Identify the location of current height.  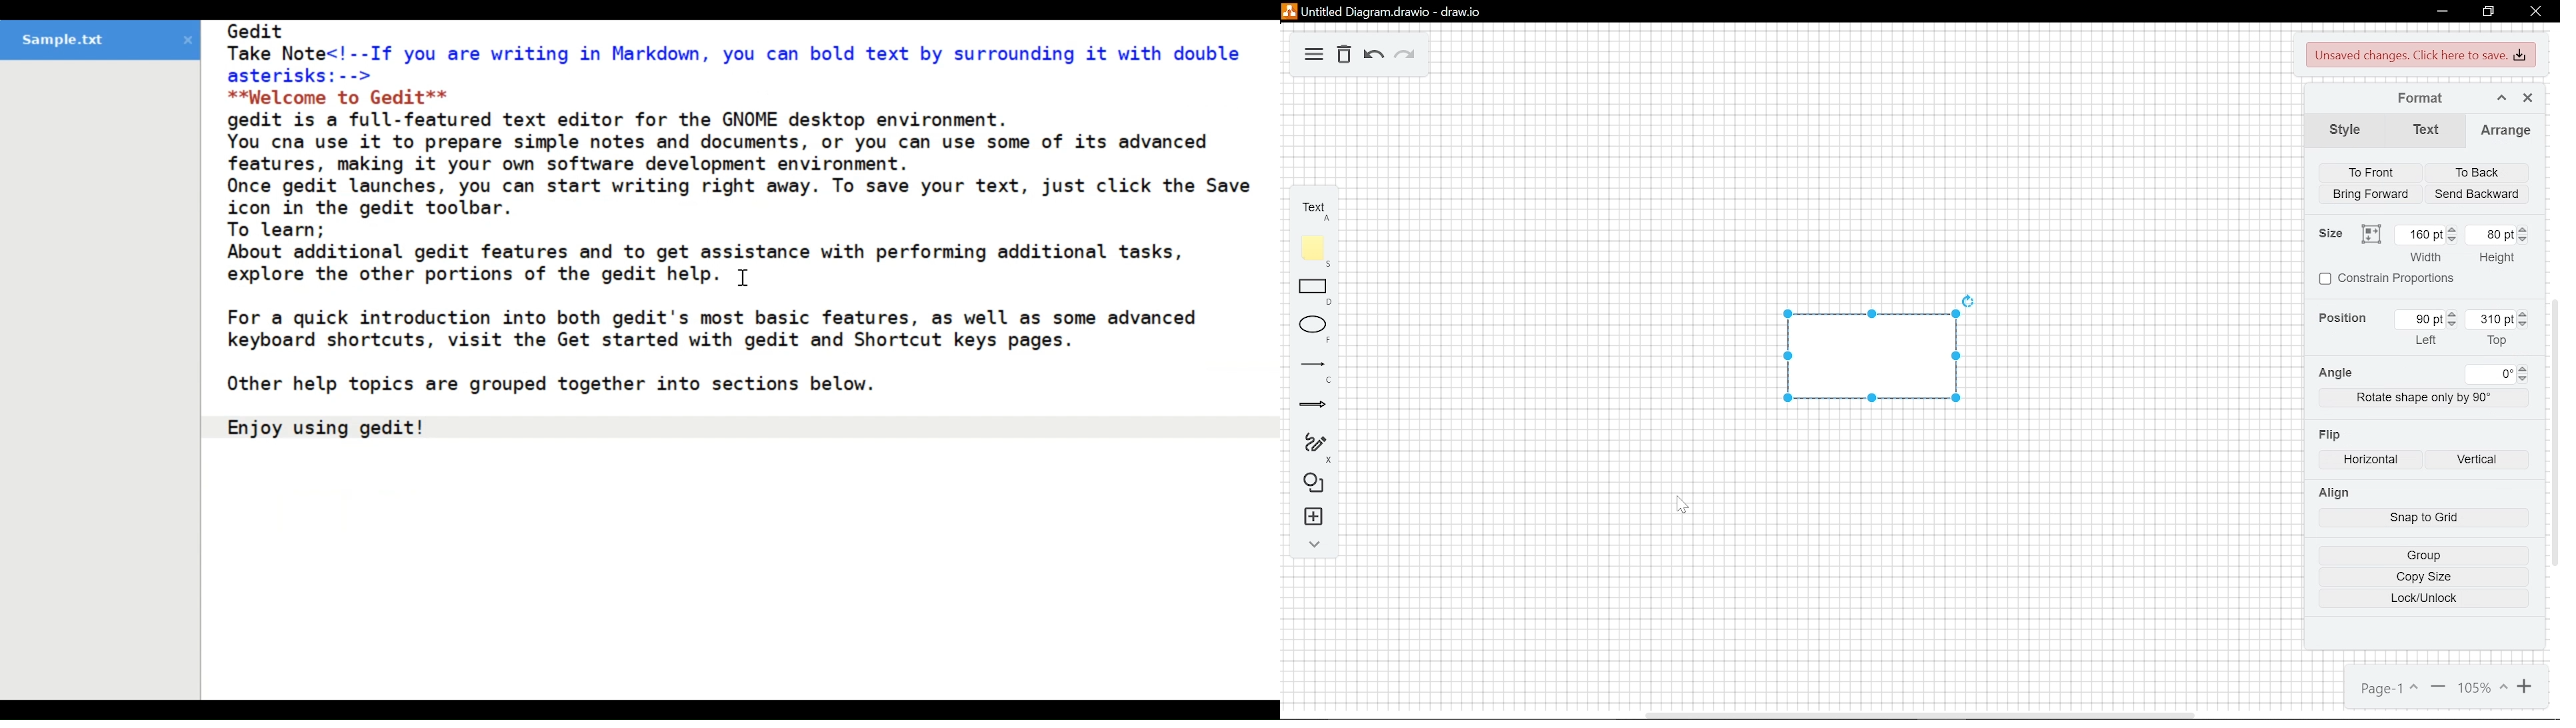
(2489, 234).